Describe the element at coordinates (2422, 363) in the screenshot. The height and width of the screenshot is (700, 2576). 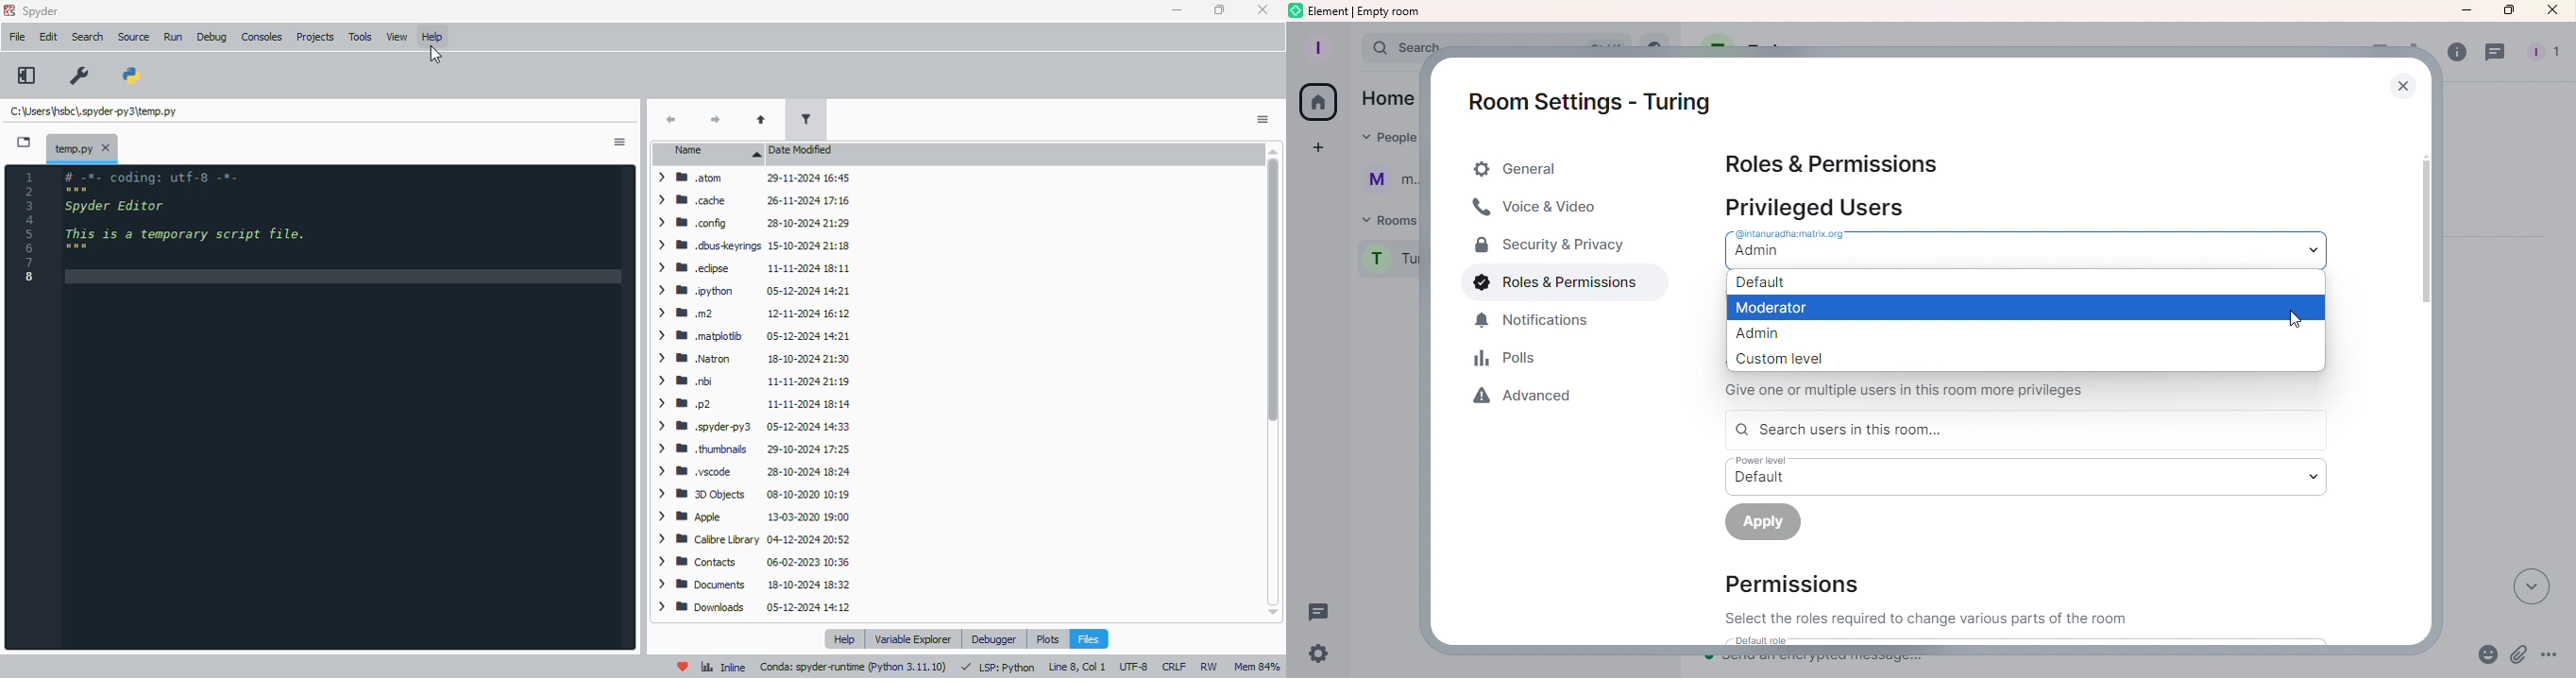
I see `Scroll bar` at that location.